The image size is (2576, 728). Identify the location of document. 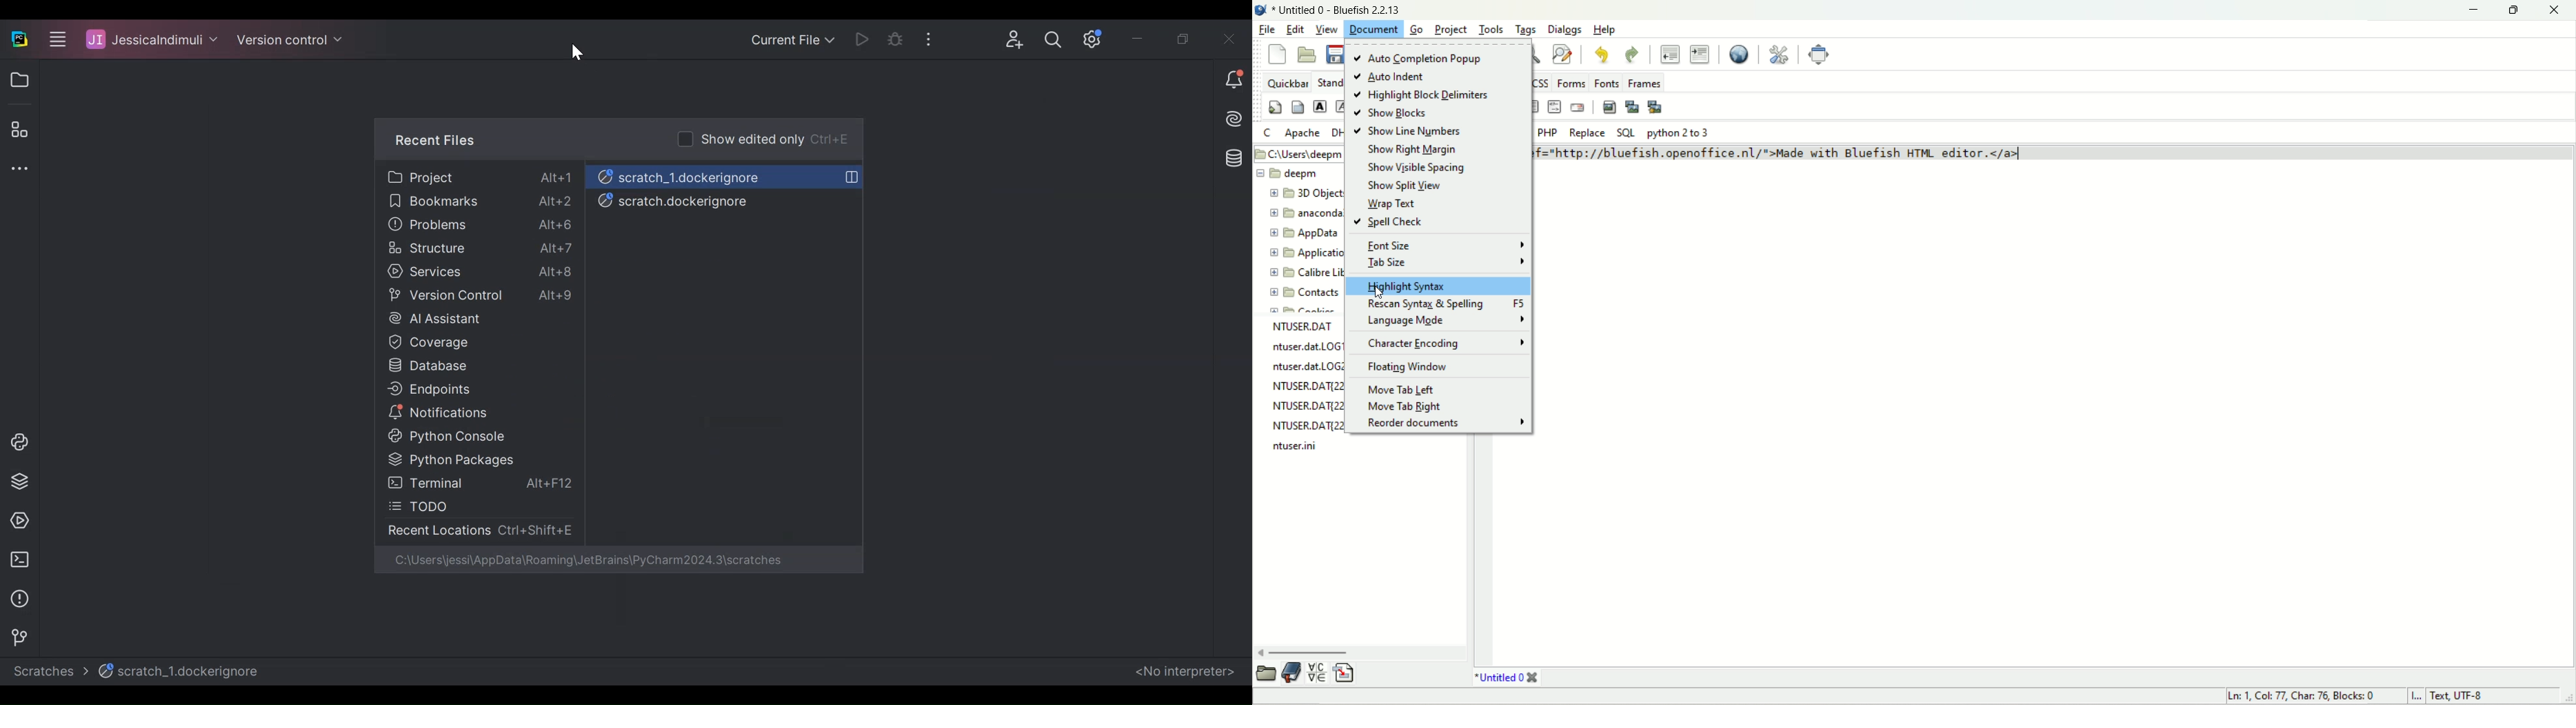
(1377, 32).